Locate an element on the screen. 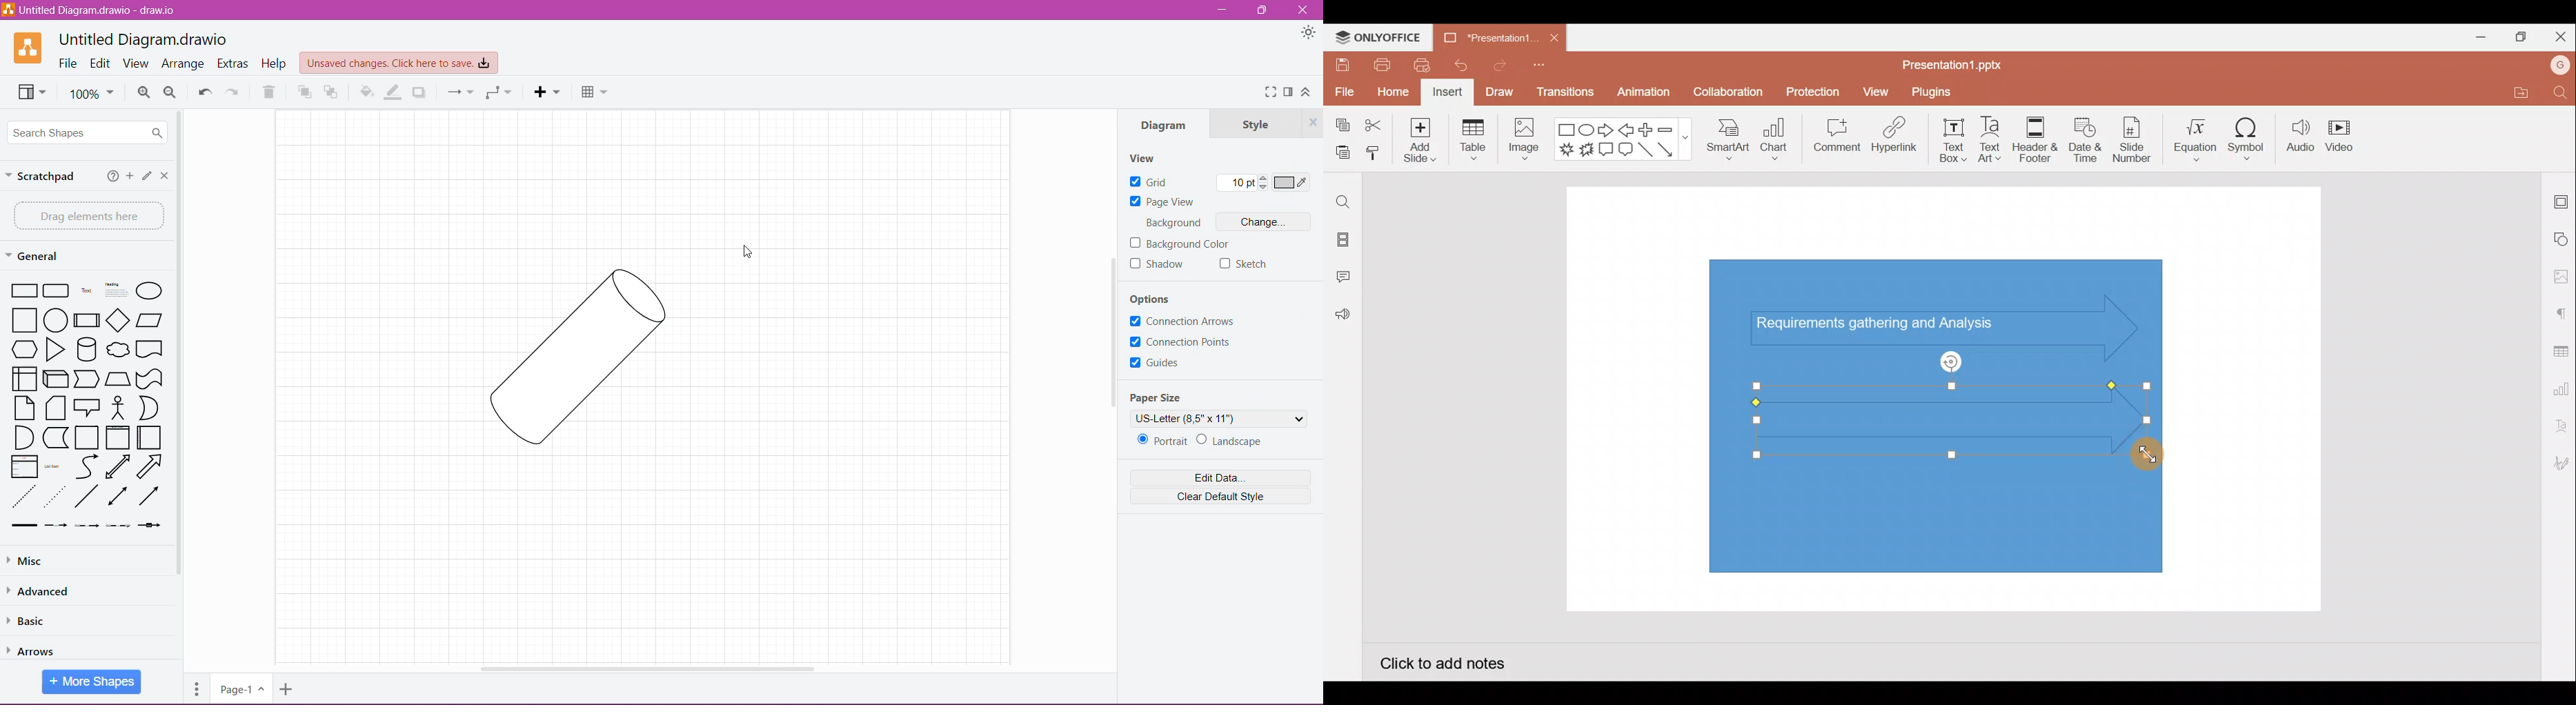 The width and height of the screenshot is (2576, 728). Signature settings is located at coordinates (2560, 465).